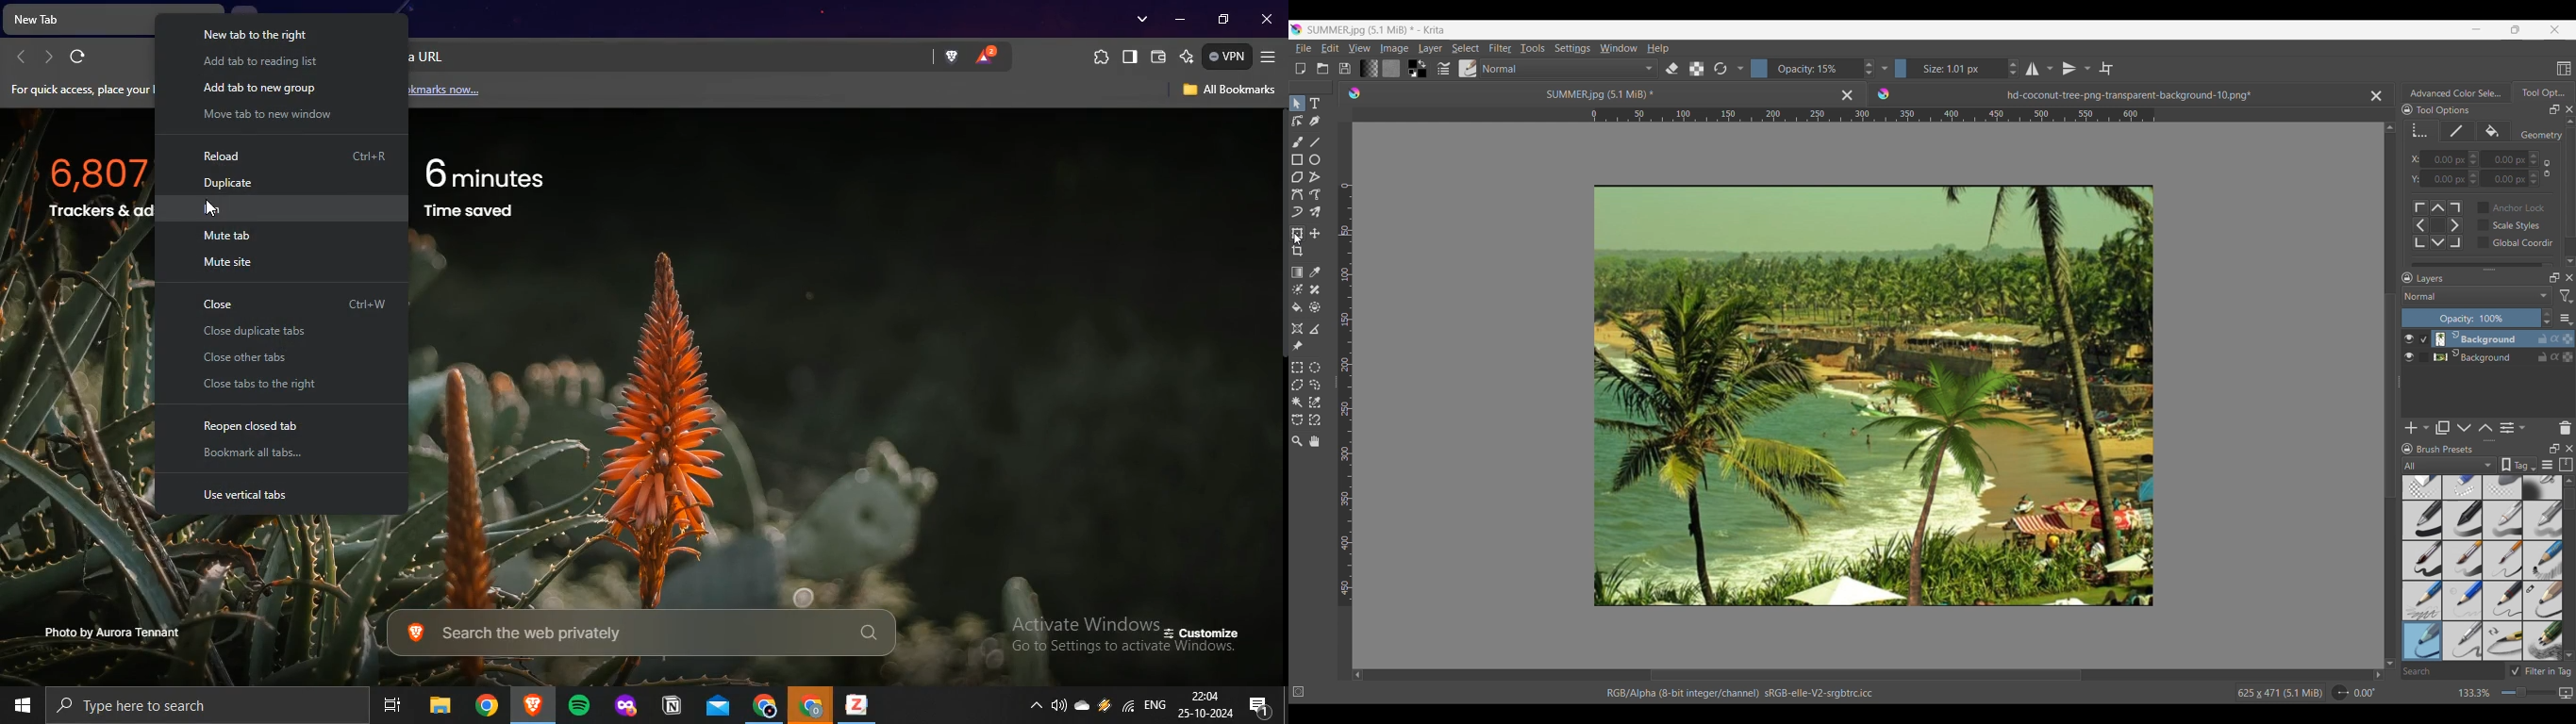 This screenshot has height=728, width=2576. Describe the element at coordinates (2050, 68) in the screenshot. I see `Horizontal flip options` at that location.